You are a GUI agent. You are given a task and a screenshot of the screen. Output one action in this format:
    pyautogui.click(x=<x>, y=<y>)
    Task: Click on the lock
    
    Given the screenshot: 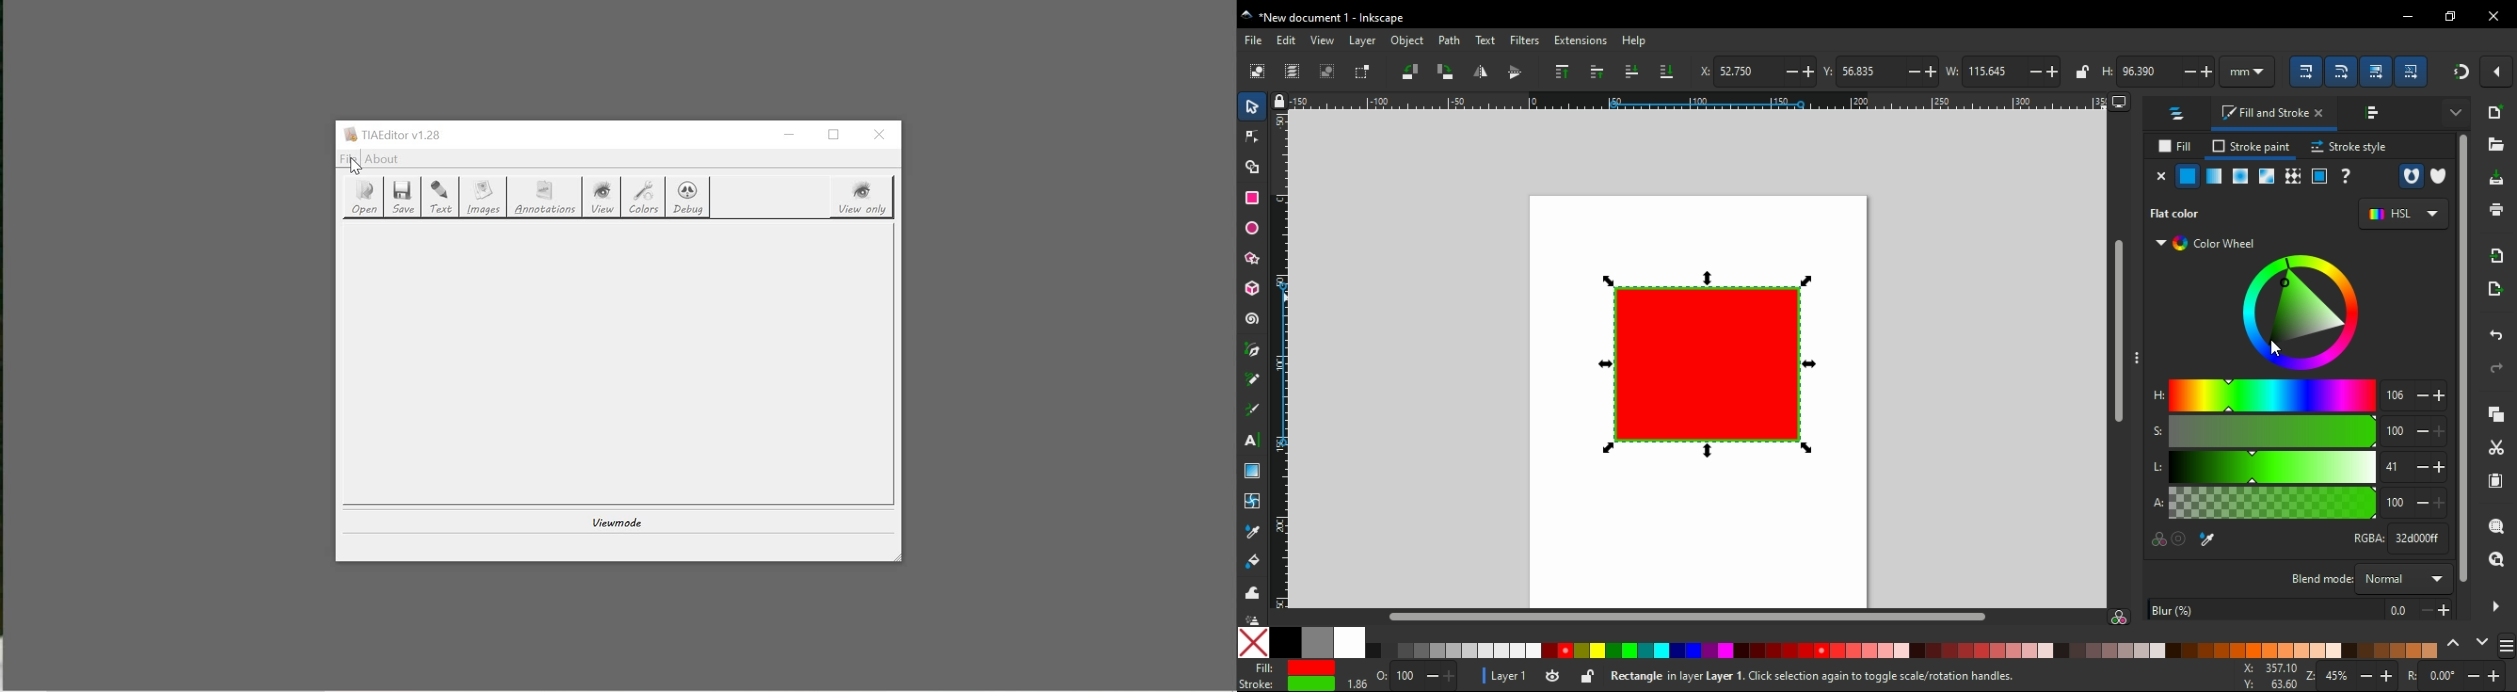 What is the action you would take?
    pyautogui.click(x=1278, y=101)
    